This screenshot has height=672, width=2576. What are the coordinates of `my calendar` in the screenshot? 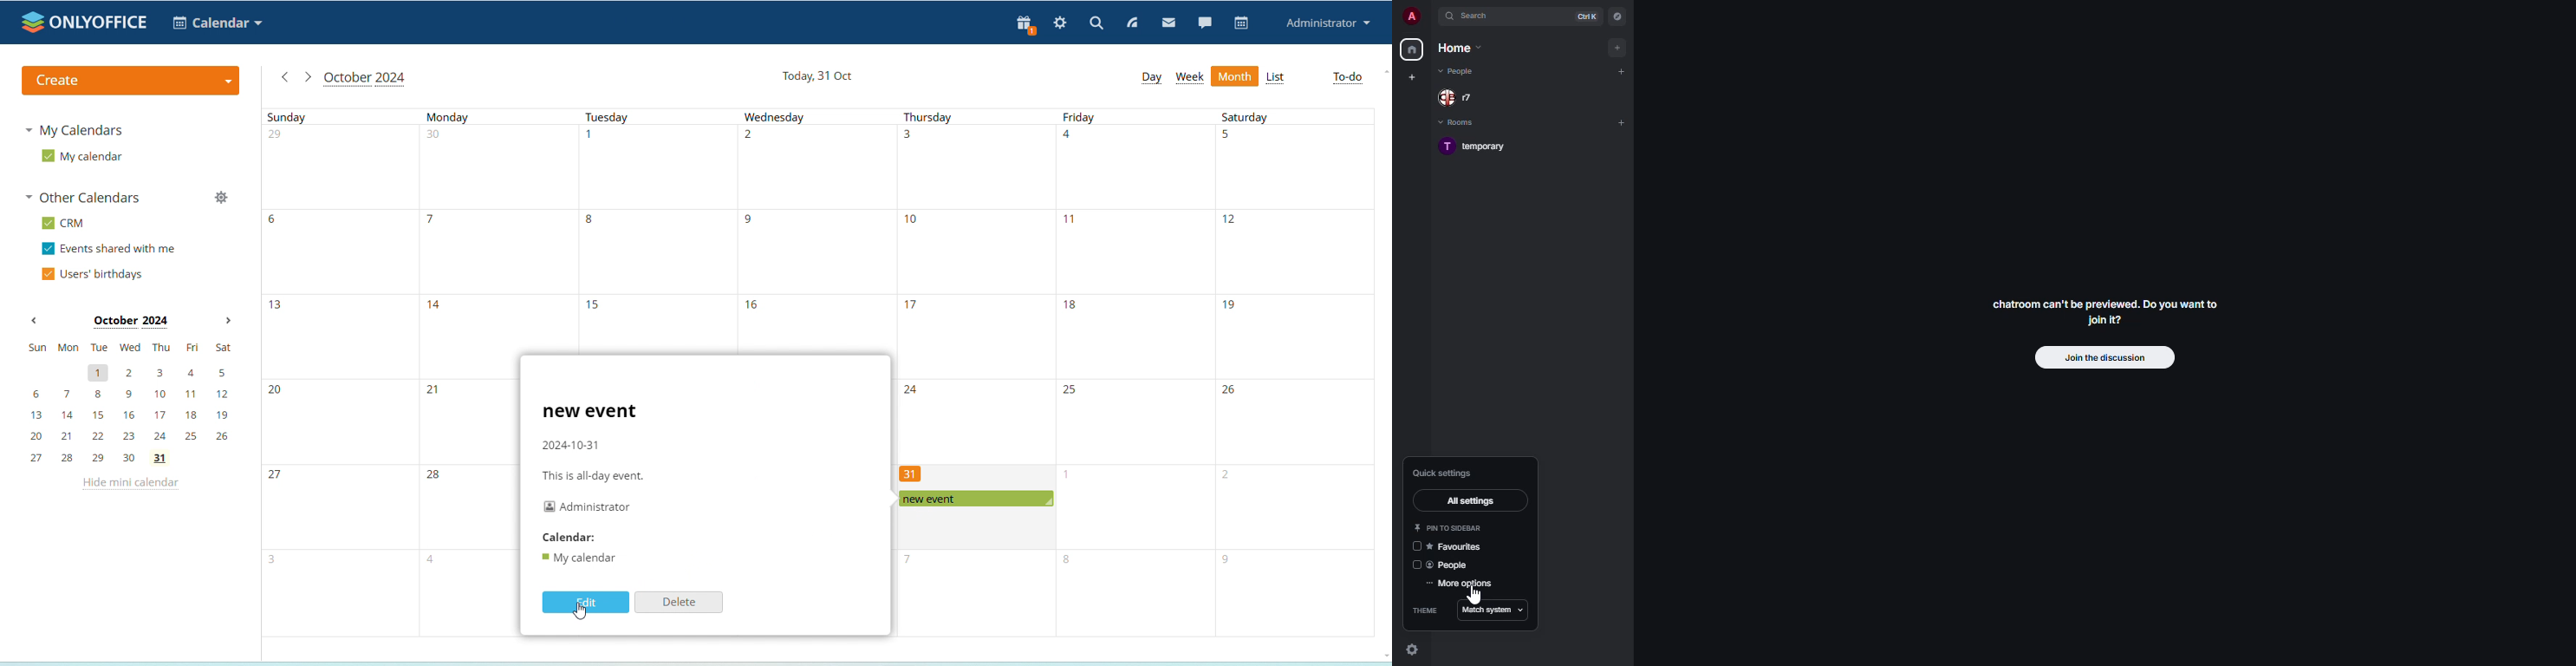 It's located at (82, 157).